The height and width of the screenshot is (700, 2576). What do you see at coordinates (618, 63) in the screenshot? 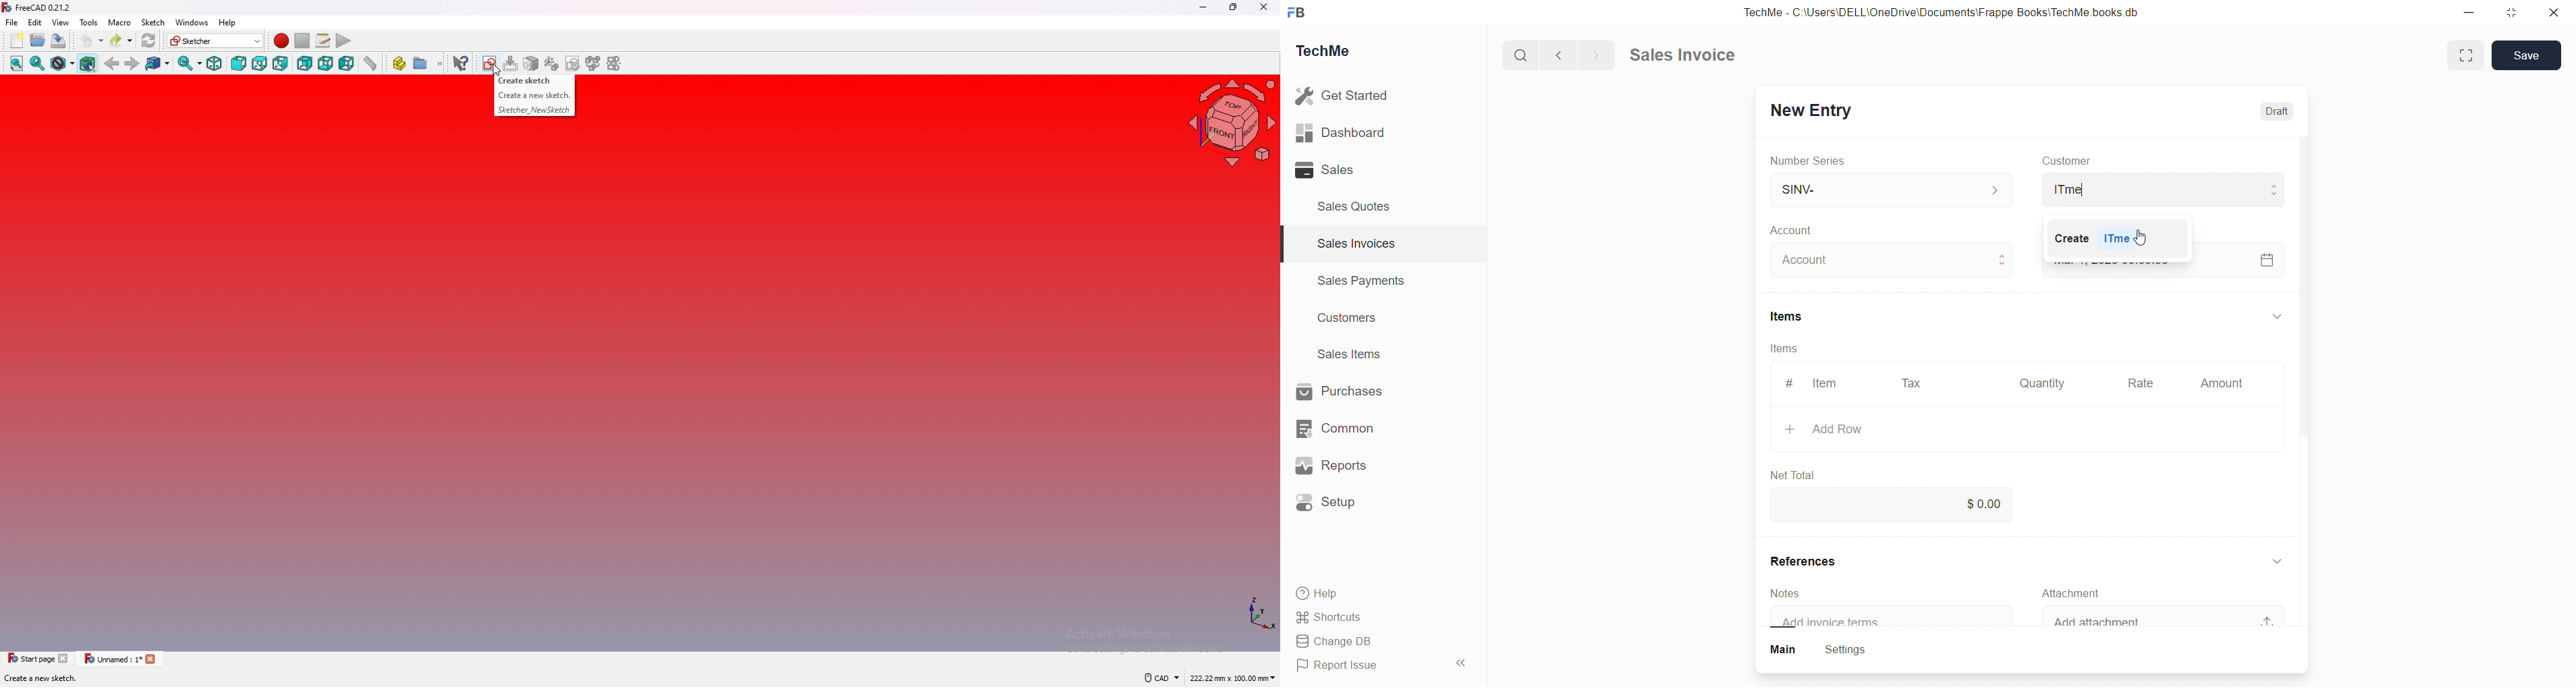
I see `mirror sketch` at bounding box center [618, 63].